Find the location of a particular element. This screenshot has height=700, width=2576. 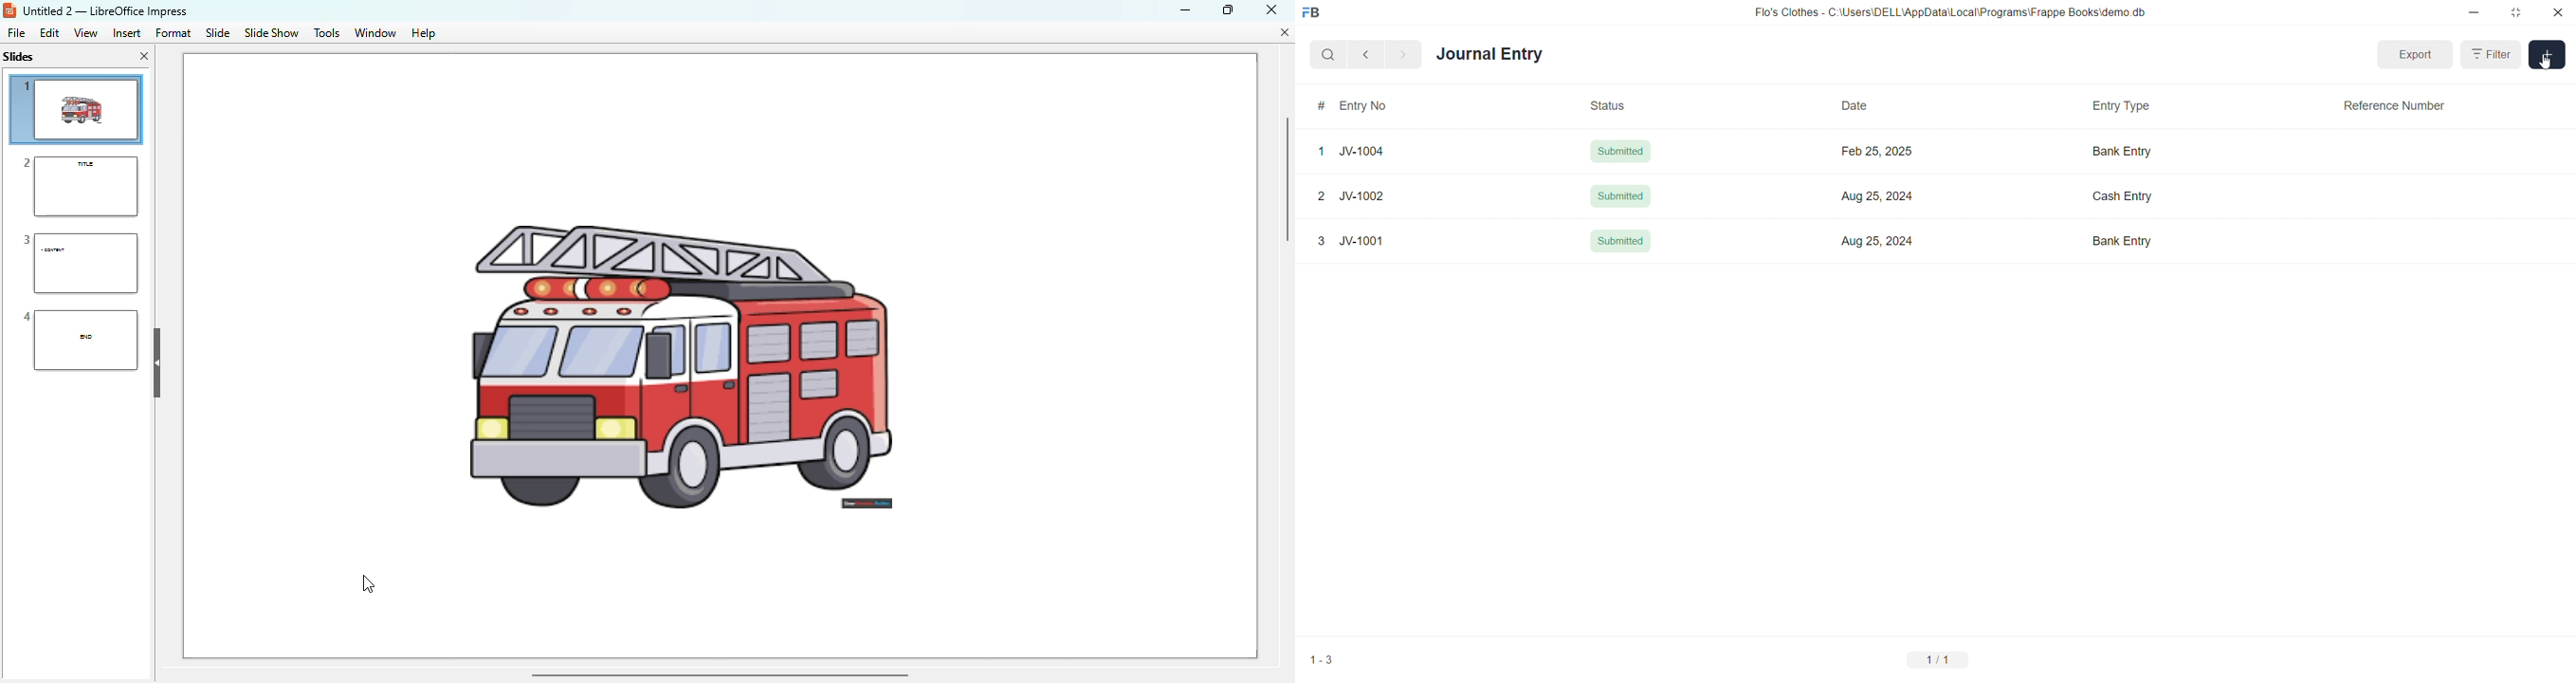

2 is located at coordinates (1320, 196).